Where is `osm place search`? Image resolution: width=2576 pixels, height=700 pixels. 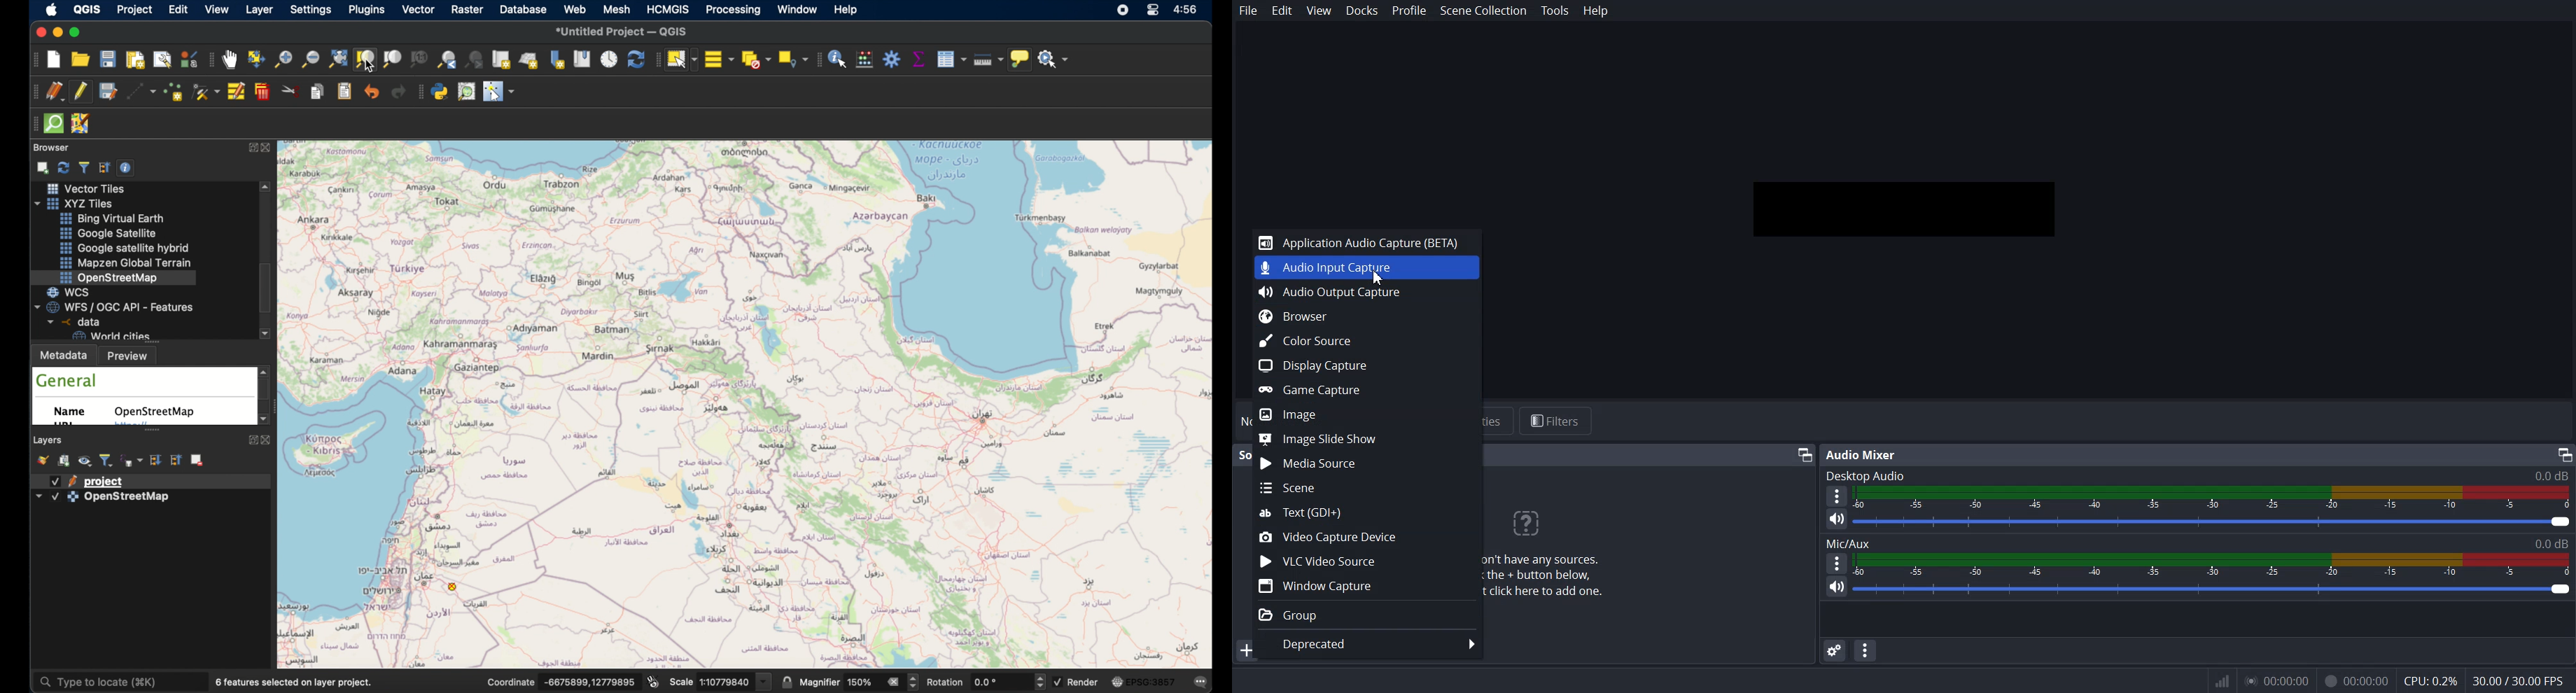
osm place search is located at coordinates (468, 91).